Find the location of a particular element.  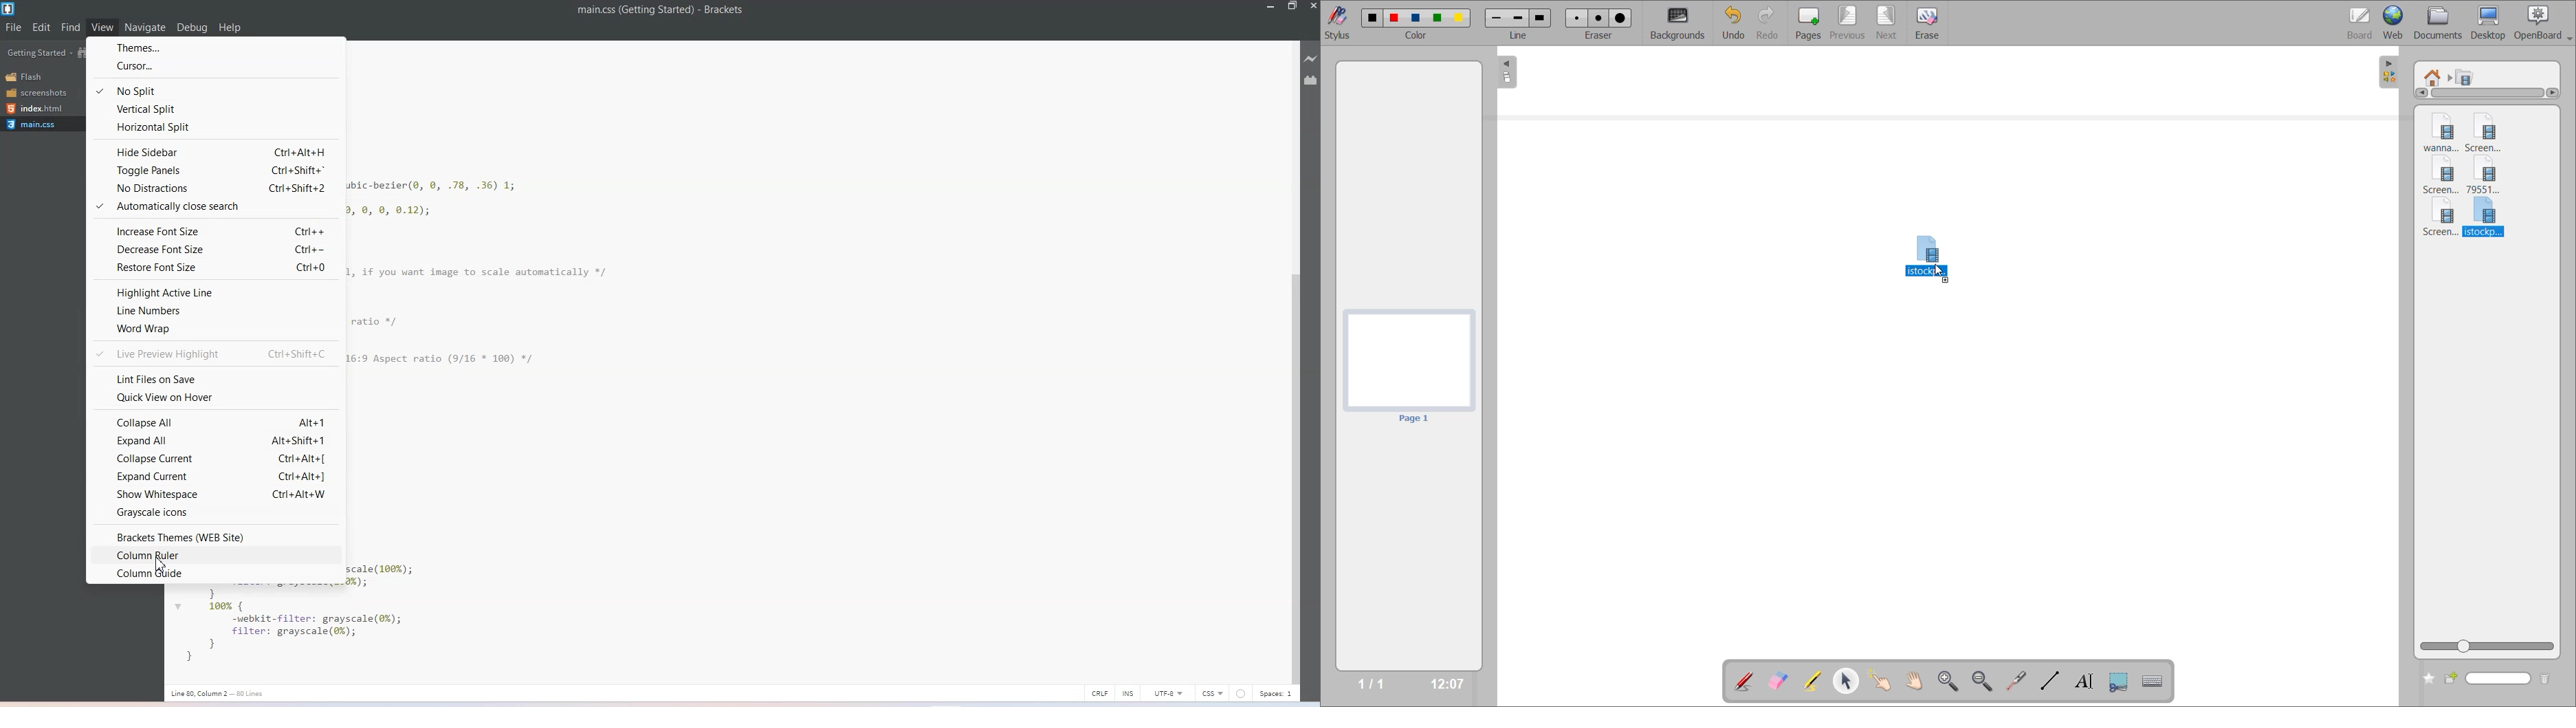

Show White space is located at coordinates (215, 494).